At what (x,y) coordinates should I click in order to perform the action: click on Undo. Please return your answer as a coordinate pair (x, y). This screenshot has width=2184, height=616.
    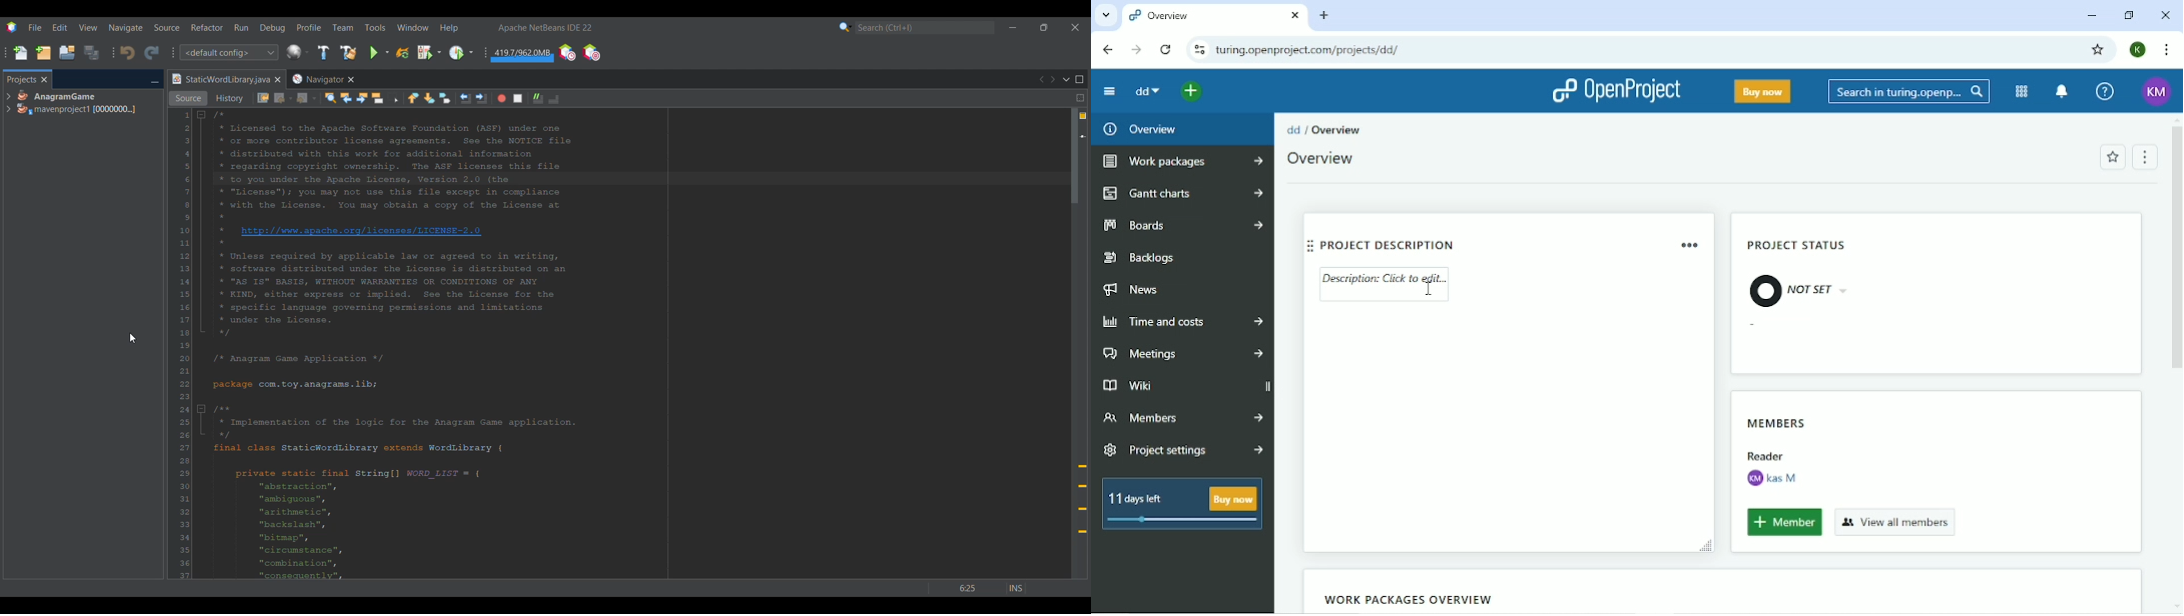
    Looking at the image, I should click on (127, 53).